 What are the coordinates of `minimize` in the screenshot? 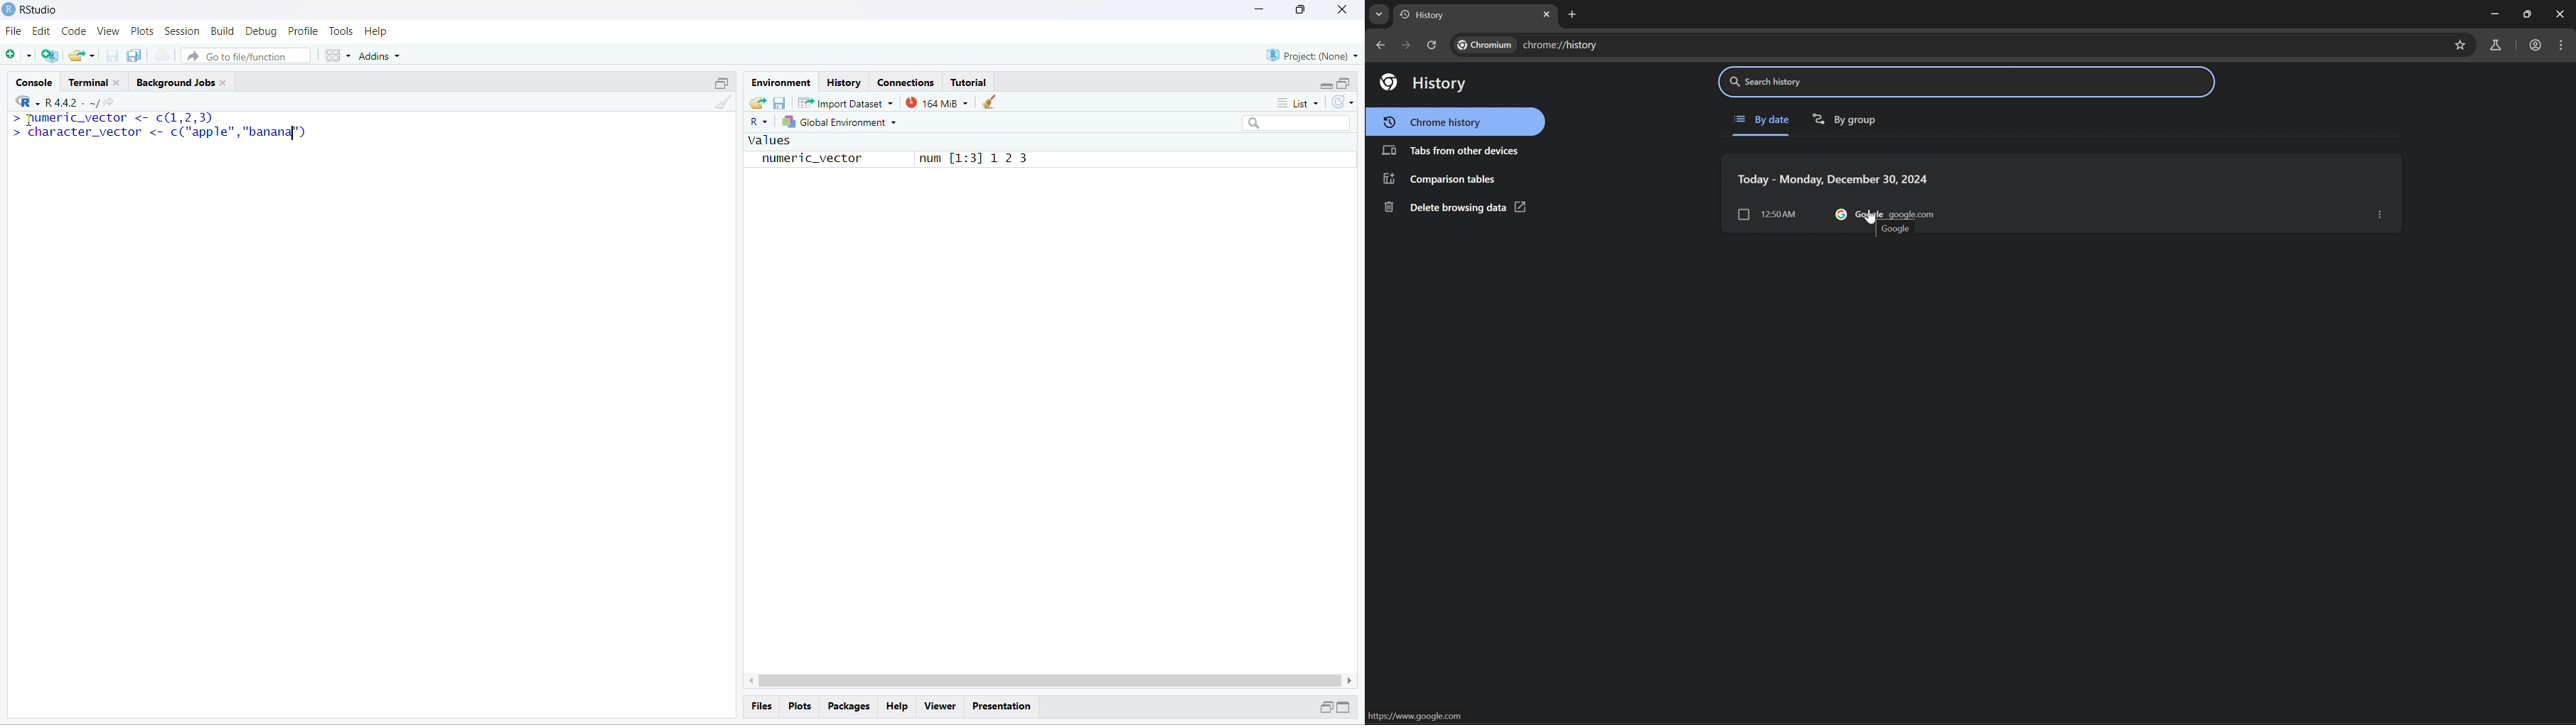 It's located at (1324, 707).